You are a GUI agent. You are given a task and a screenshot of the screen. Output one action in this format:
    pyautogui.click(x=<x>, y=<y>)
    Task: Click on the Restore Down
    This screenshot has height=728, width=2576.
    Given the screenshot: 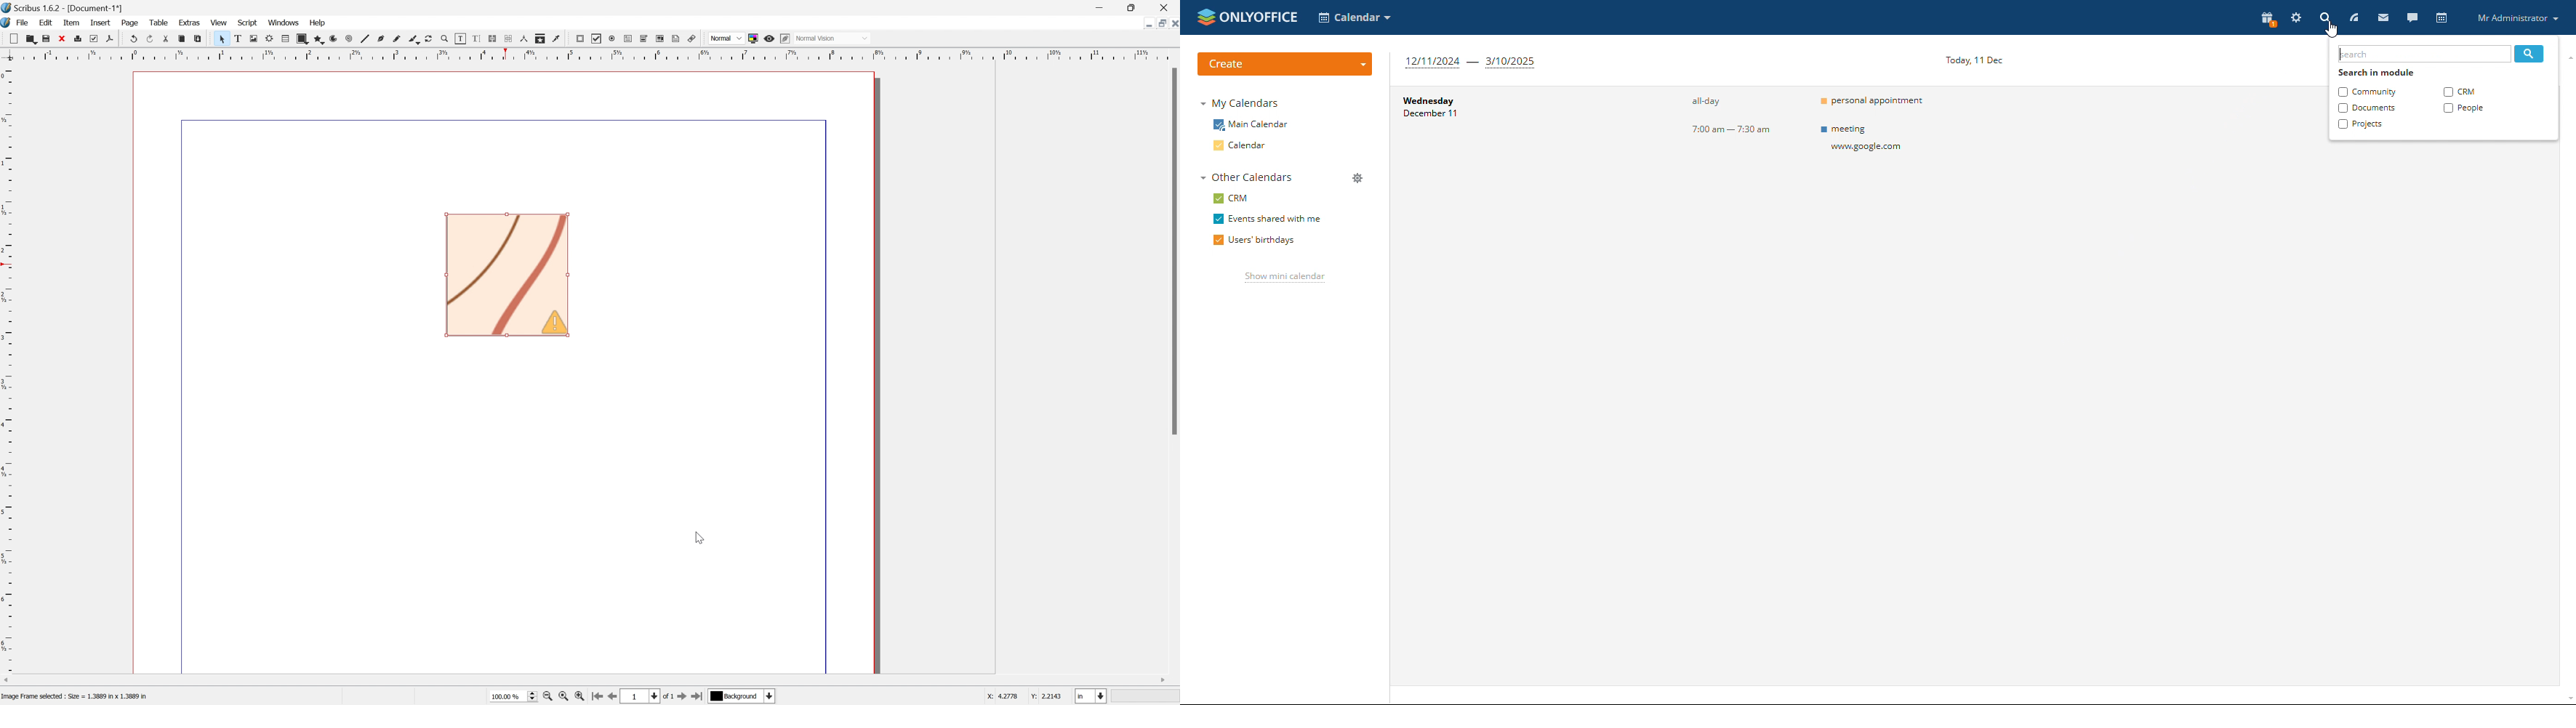 What is the action you would take?
    pyautogui.click(x=1148, y=26)
    